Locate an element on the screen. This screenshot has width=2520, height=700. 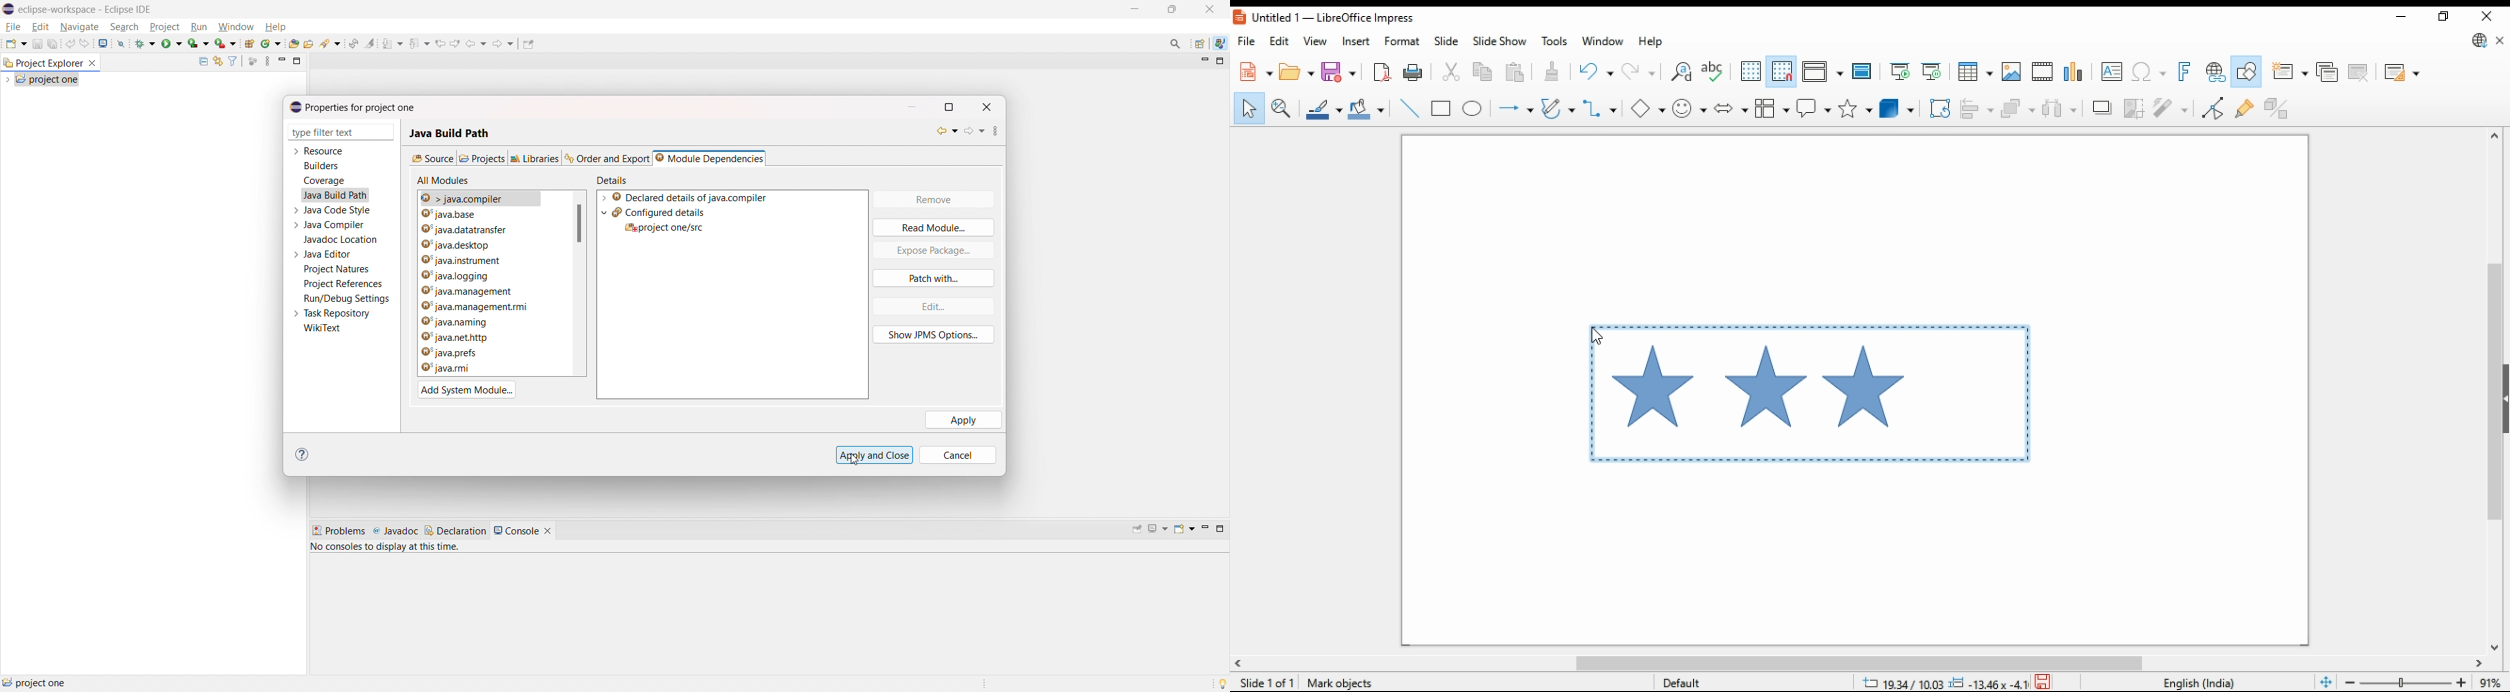
start from current slide is located at coordinates (1931, 72).